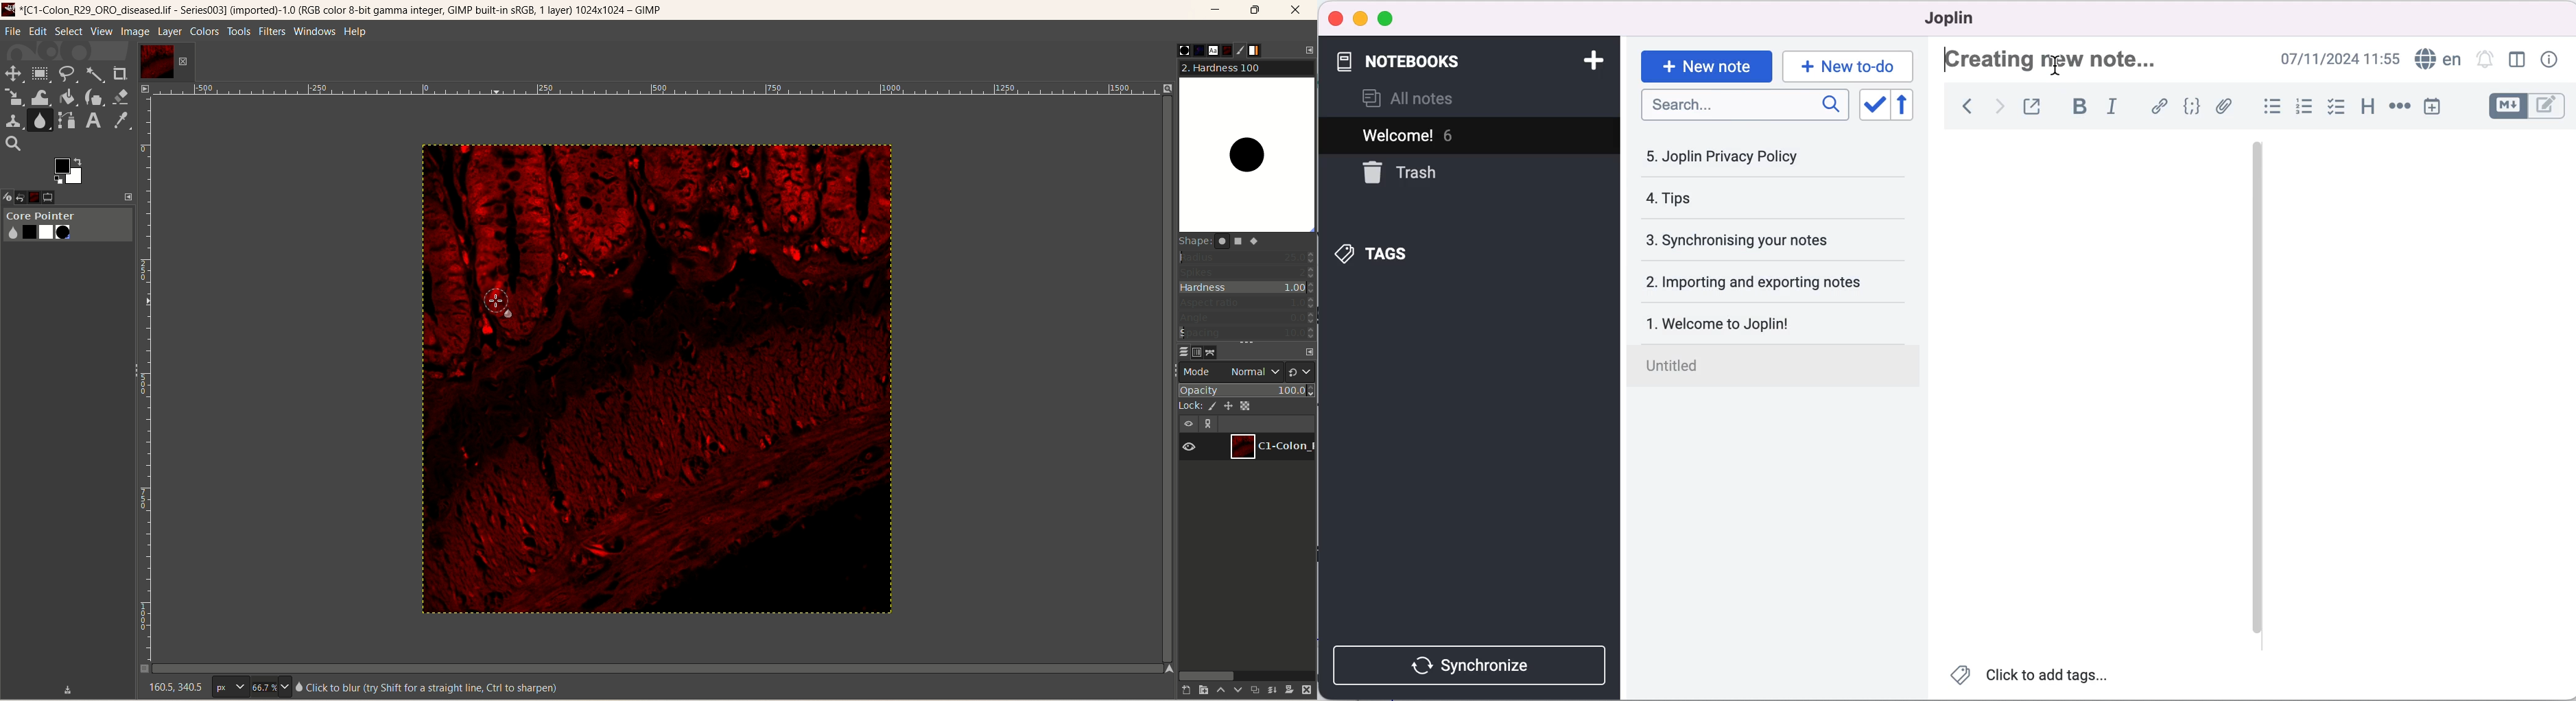 The height and width of the screenshot is (728, 2576). Describe the element at coordinates (39, 98) in the screenshot. I see `wrap transform` at that location.